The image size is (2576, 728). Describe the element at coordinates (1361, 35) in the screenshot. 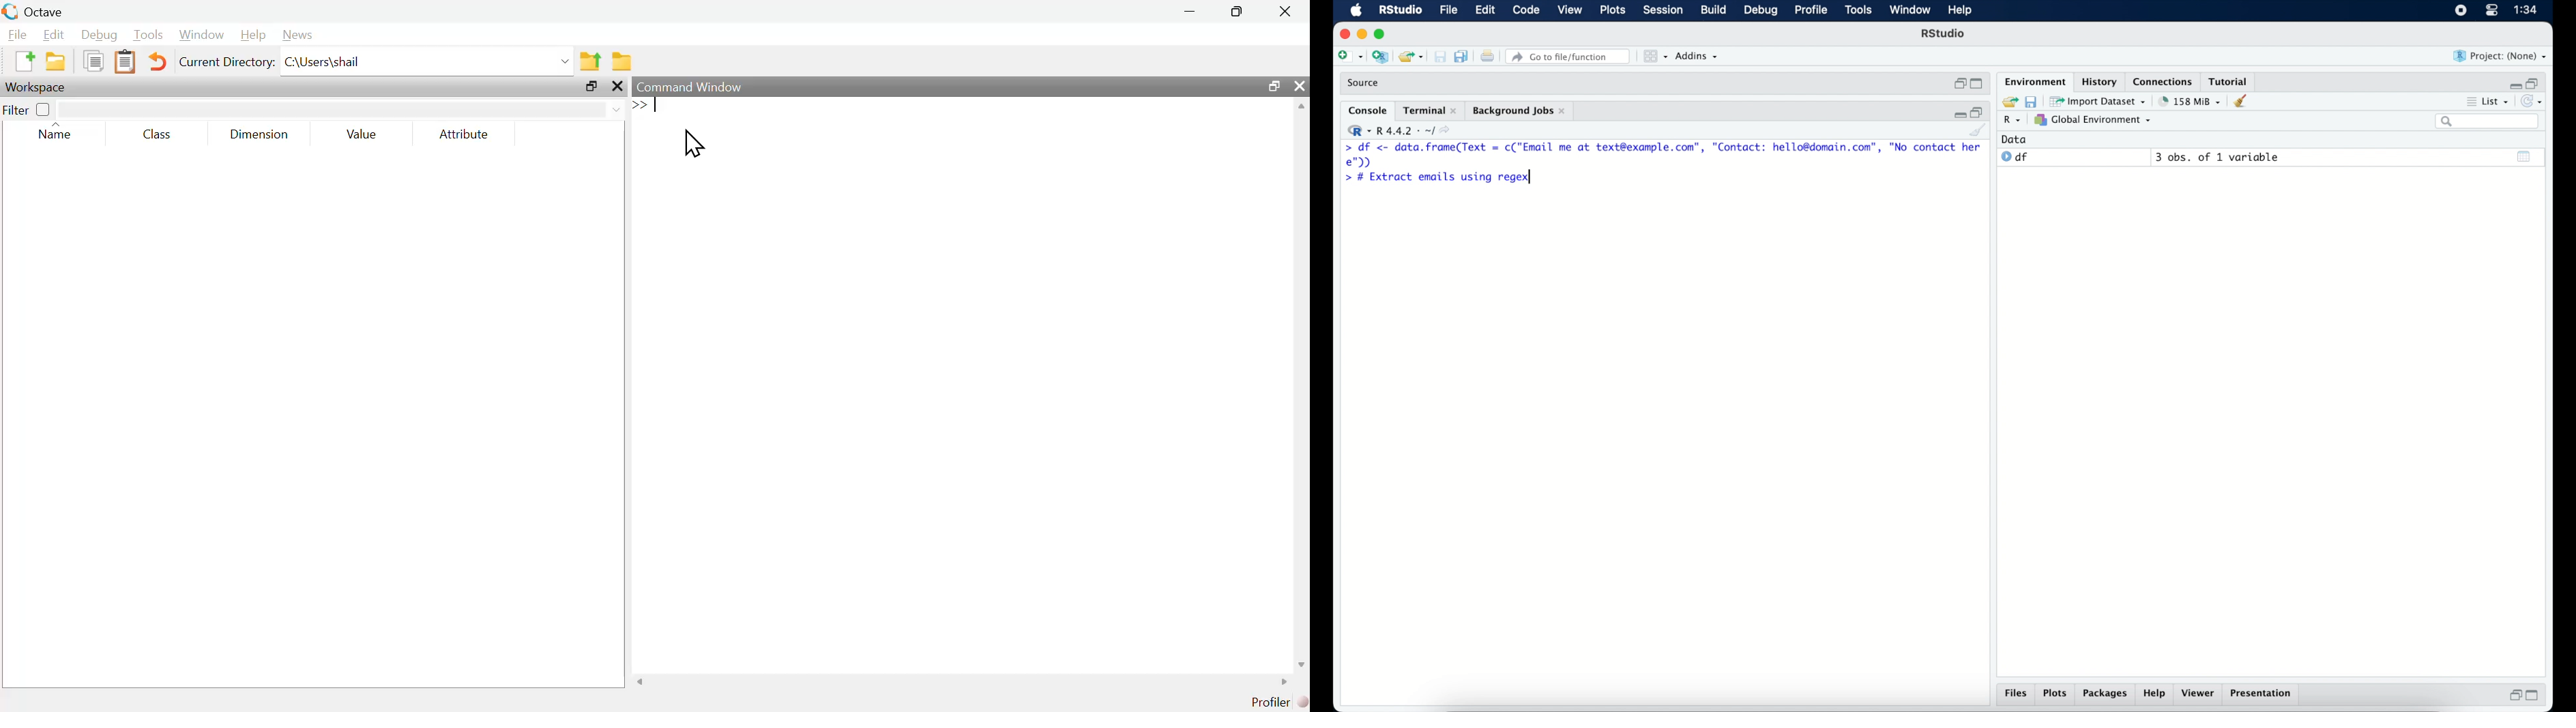

I see `minimize` at that location.